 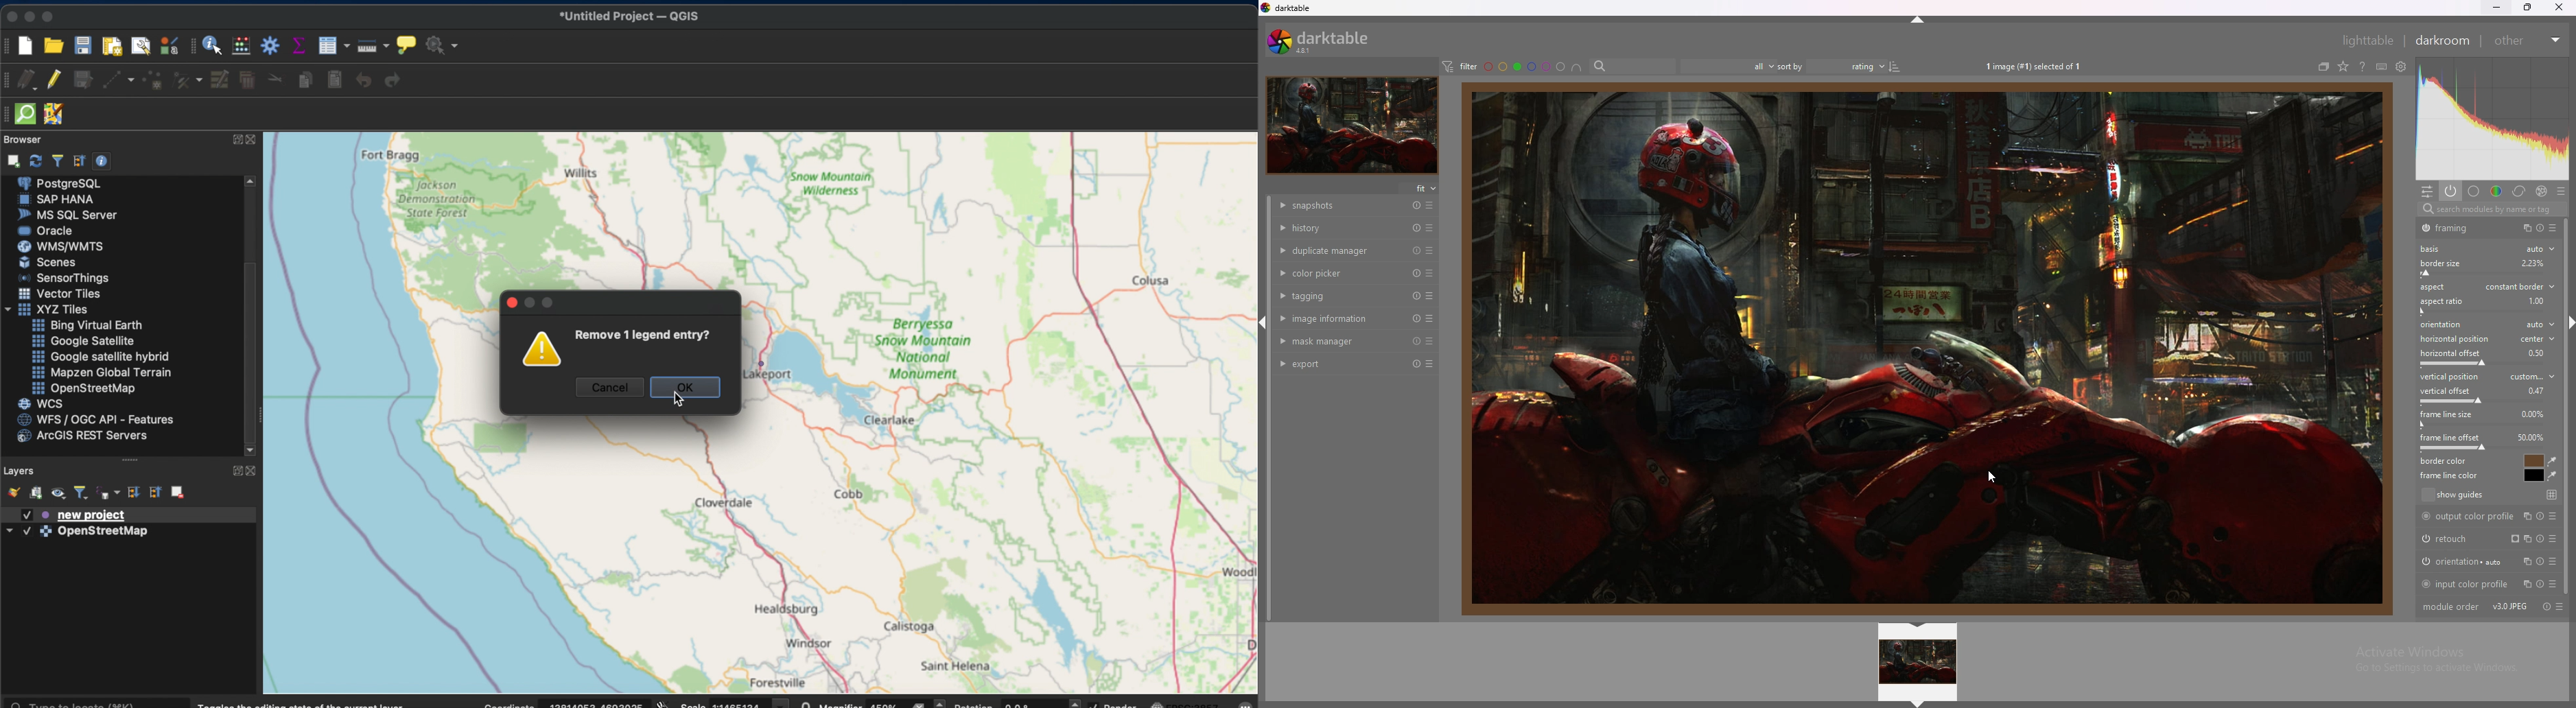 I want to click on change type of overlays shown, so click(x=2342, y=67).